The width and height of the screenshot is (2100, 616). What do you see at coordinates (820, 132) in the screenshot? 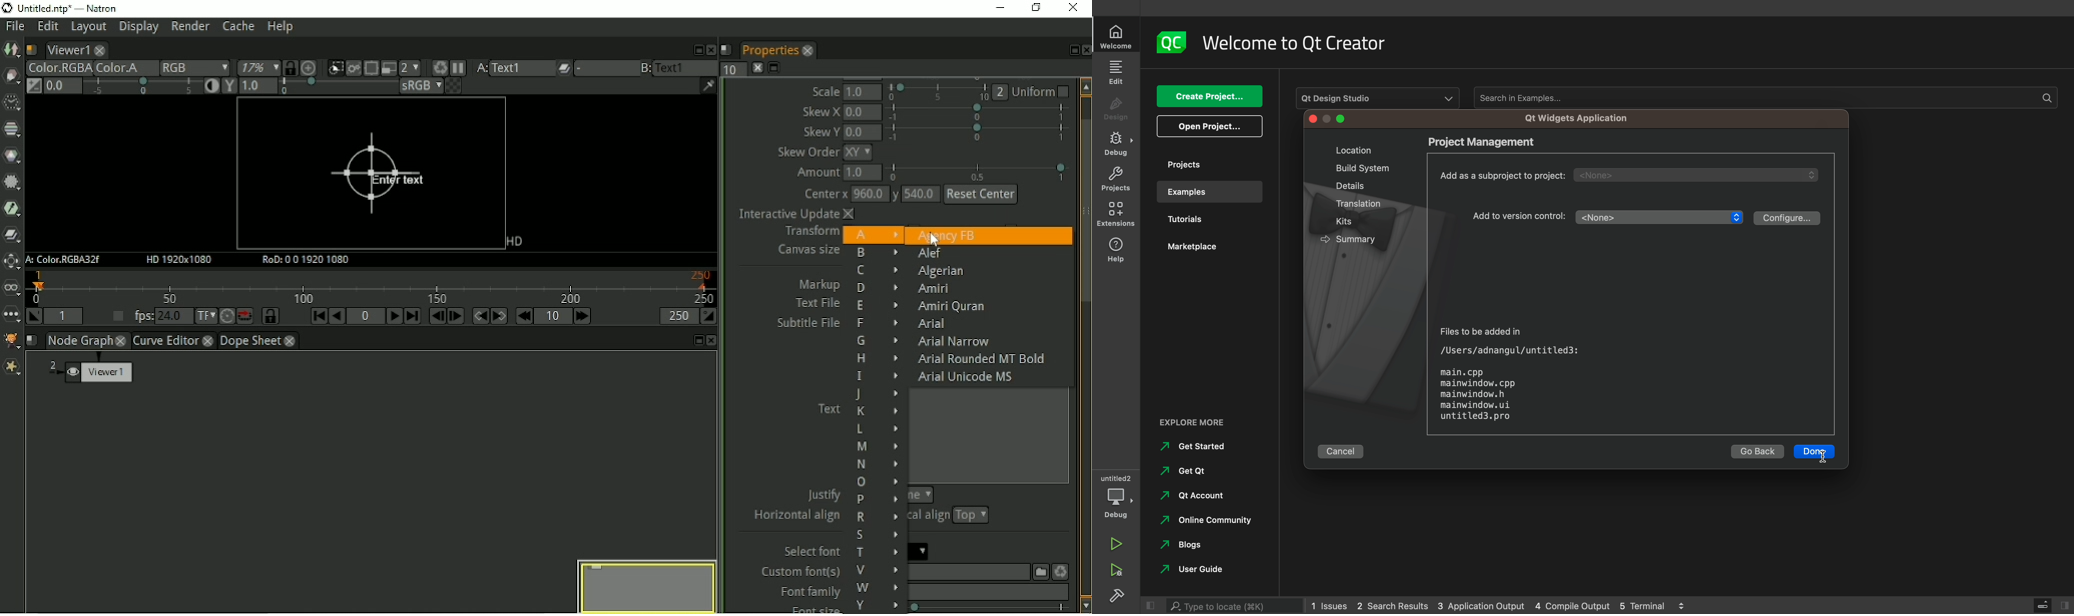
I see `Skew Y` at bounding box center [820, 132].